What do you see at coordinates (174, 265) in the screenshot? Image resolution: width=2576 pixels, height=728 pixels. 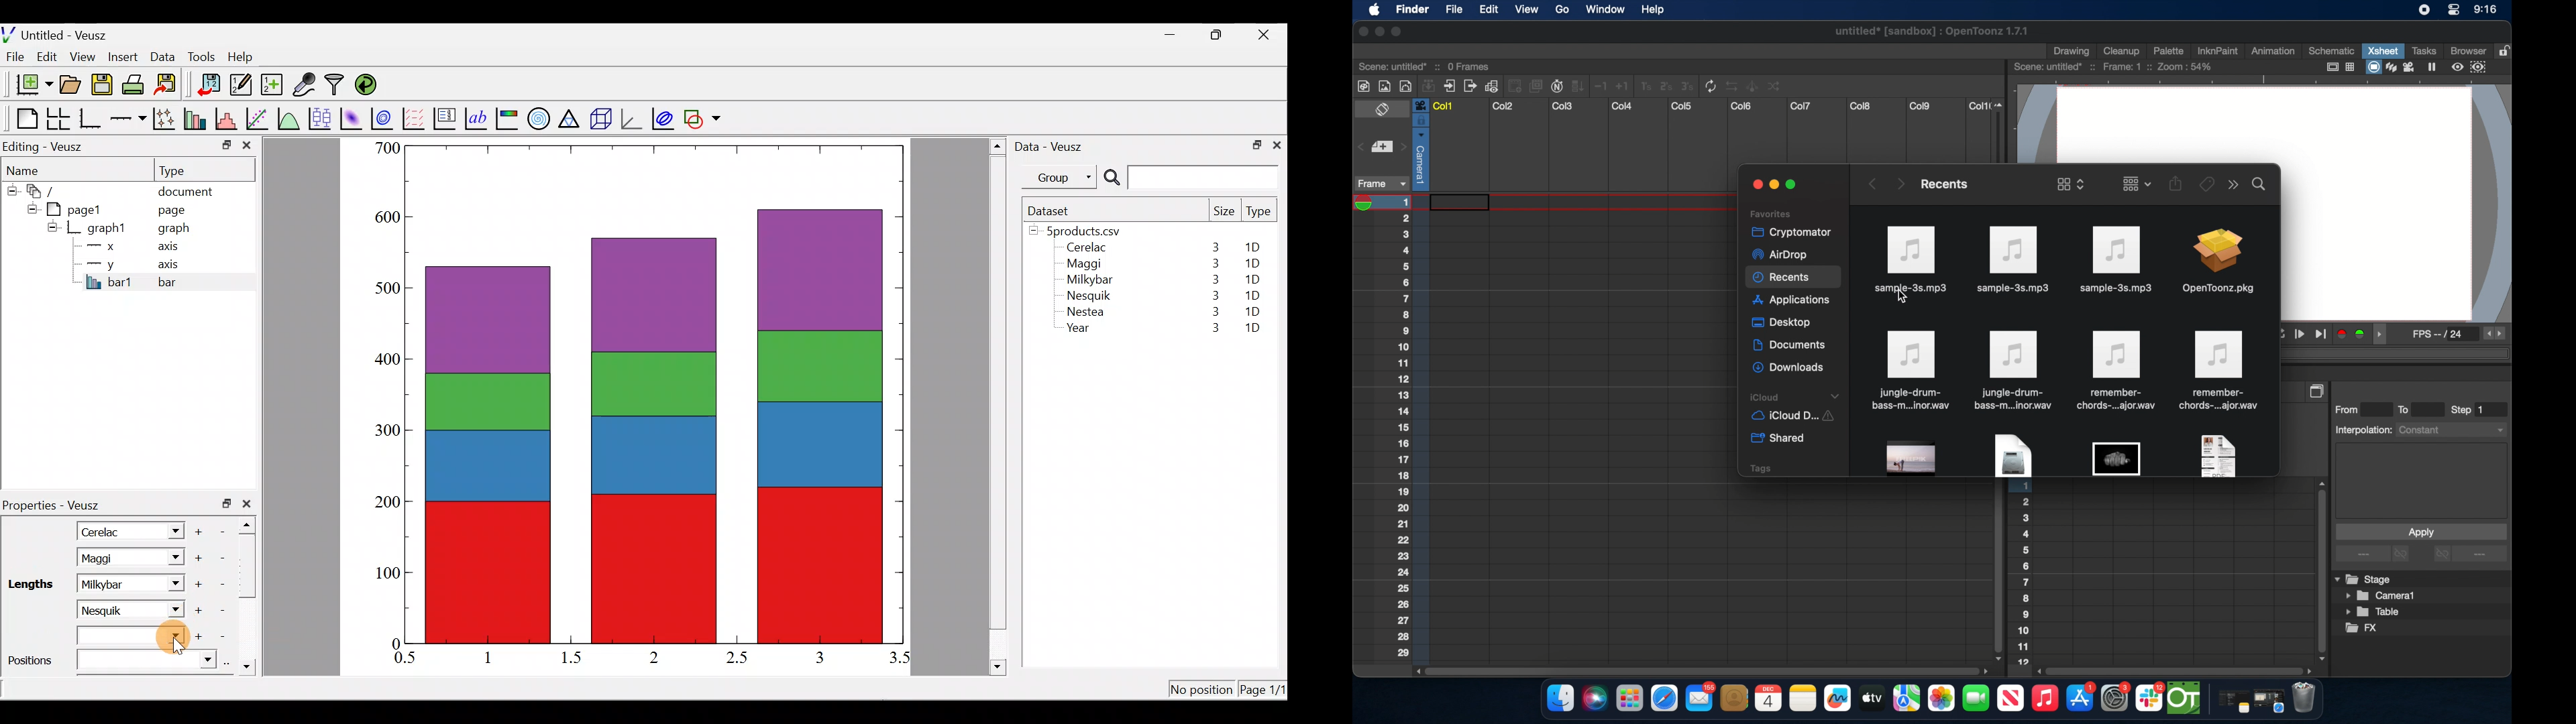 I see `axis` at bounding box center [174, 265].